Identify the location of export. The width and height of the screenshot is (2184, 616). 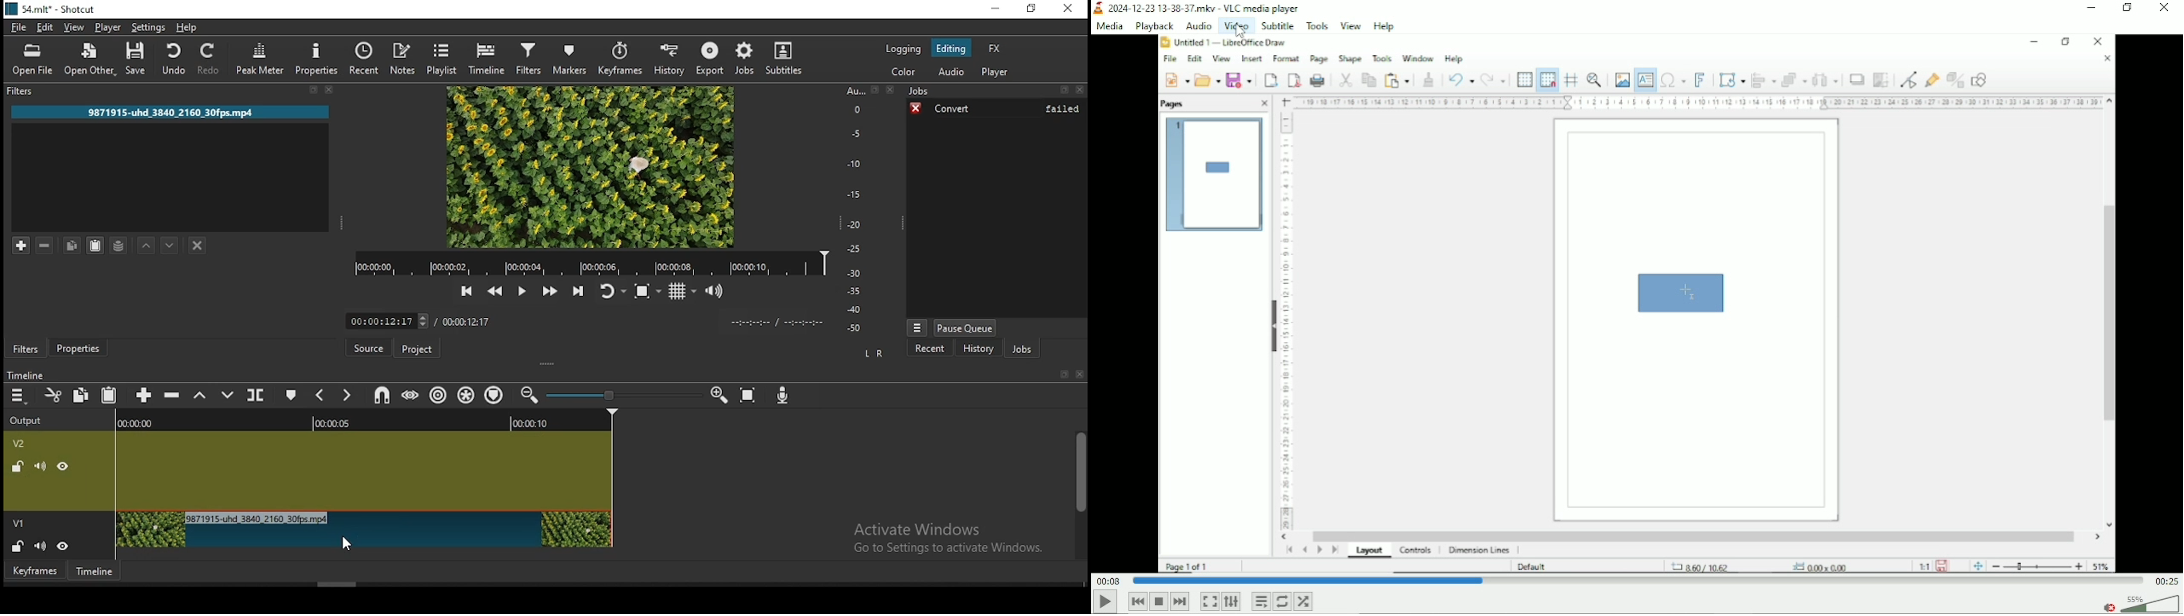
(709, 58).